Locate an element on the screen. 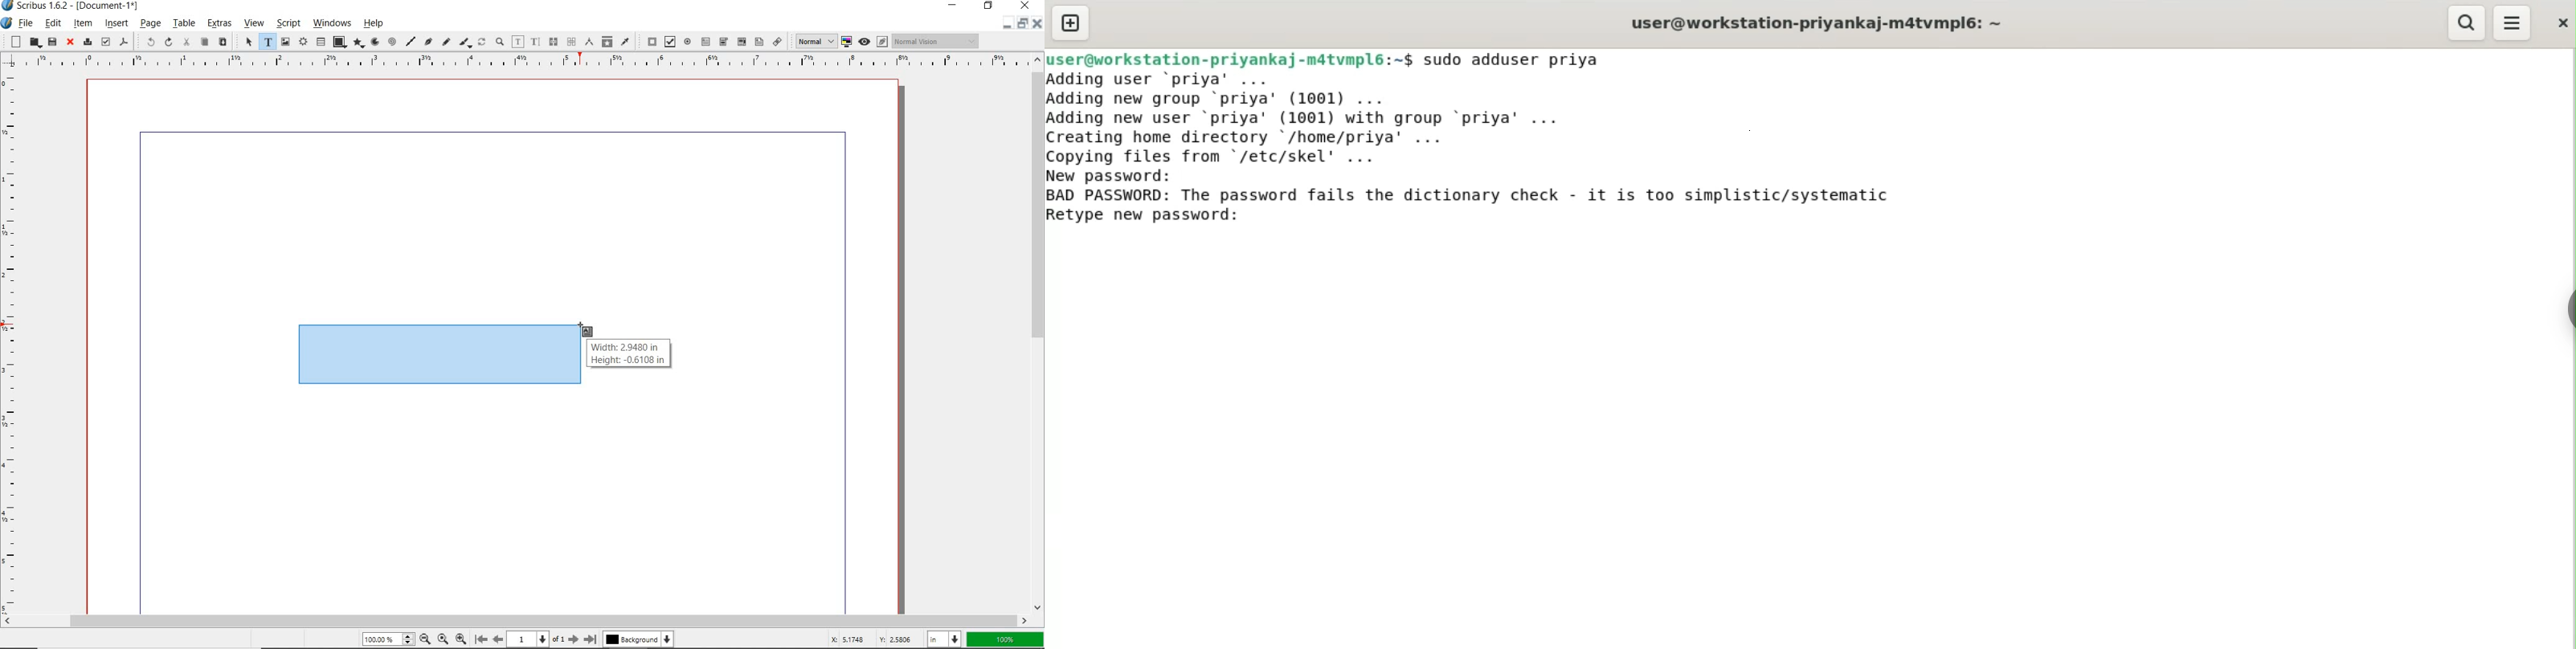 This screenshot has height=672, width=2576. save is located at coordinates (52, 42).